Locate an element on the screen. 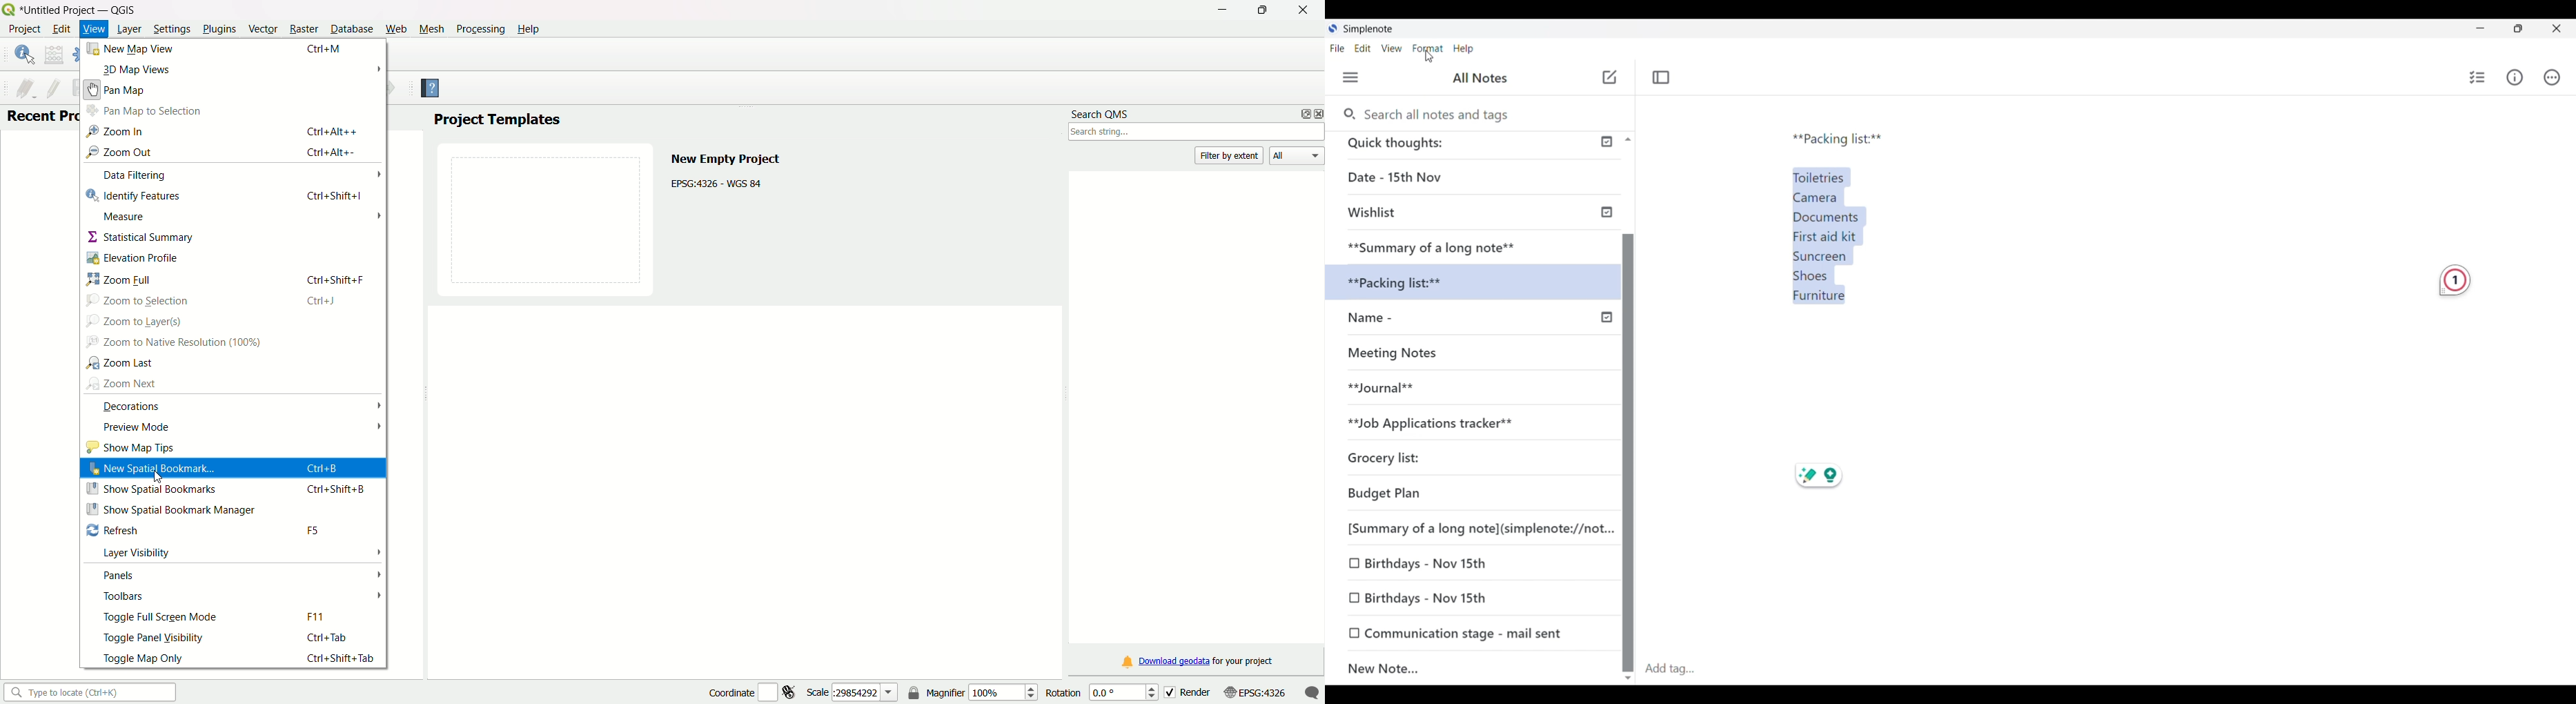  Minimize  is located at coordinates (2480, 28).